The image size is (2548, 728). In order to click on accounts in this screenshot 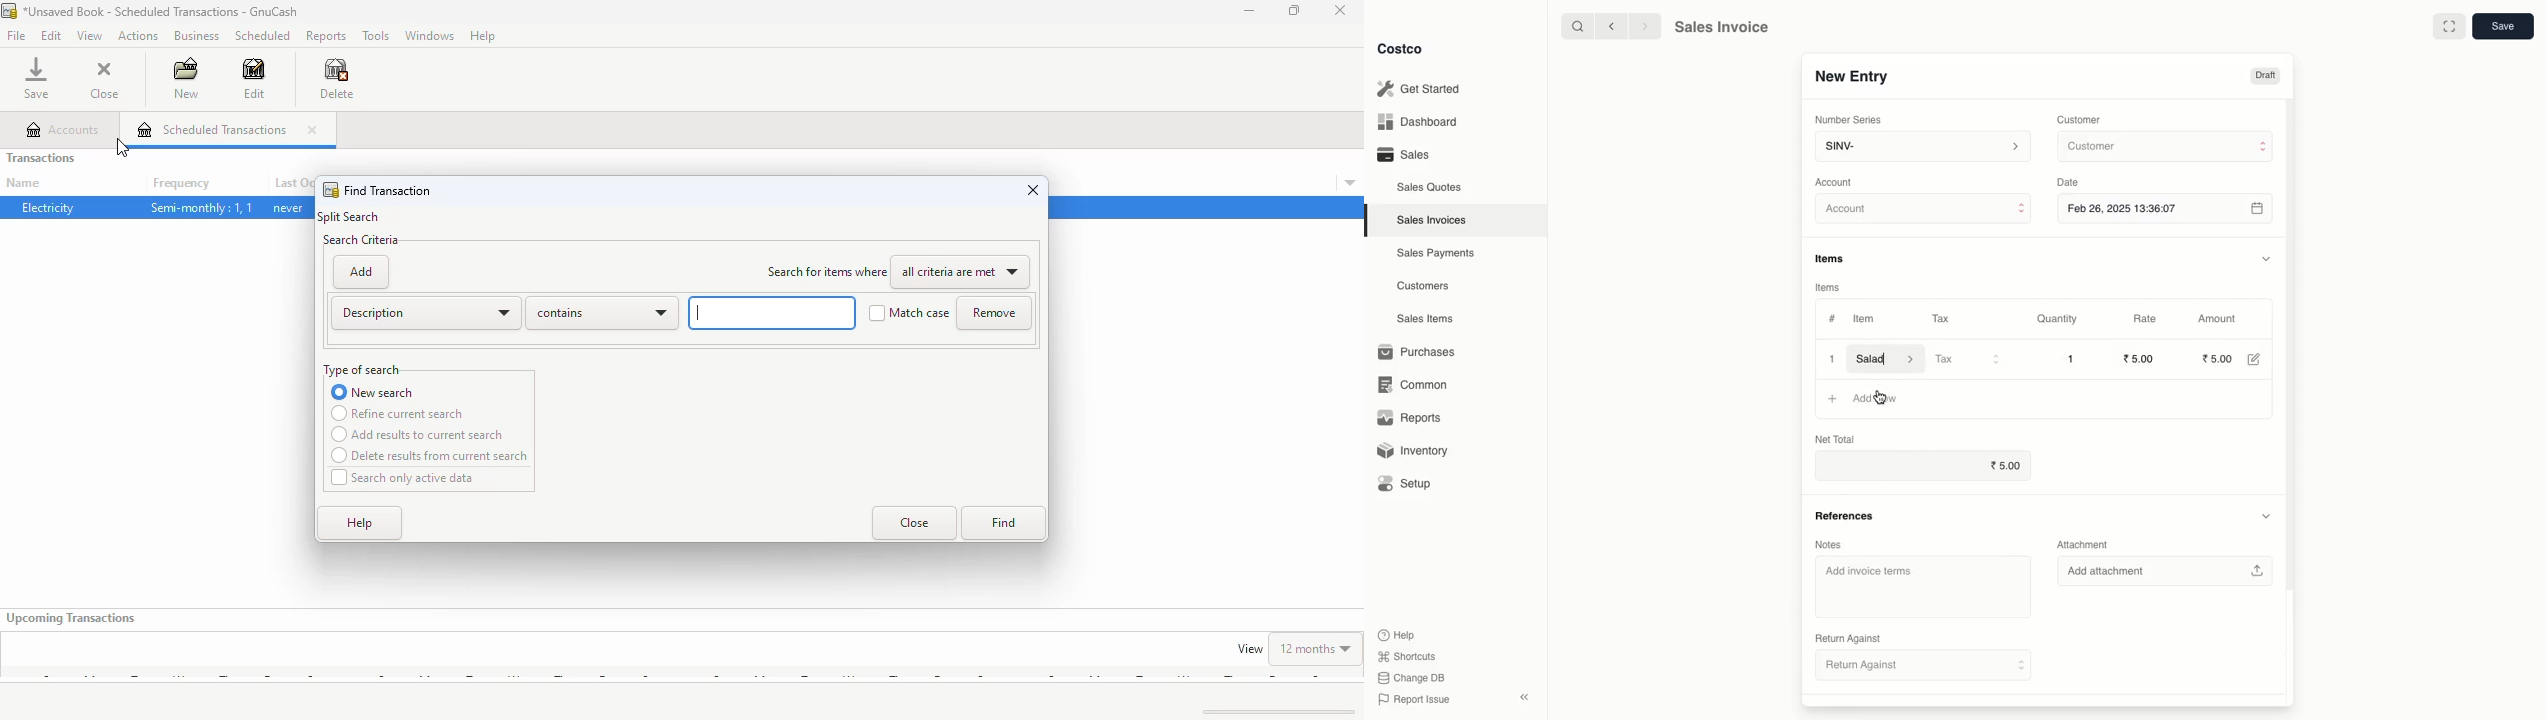, I will do `click(64, 130)`.